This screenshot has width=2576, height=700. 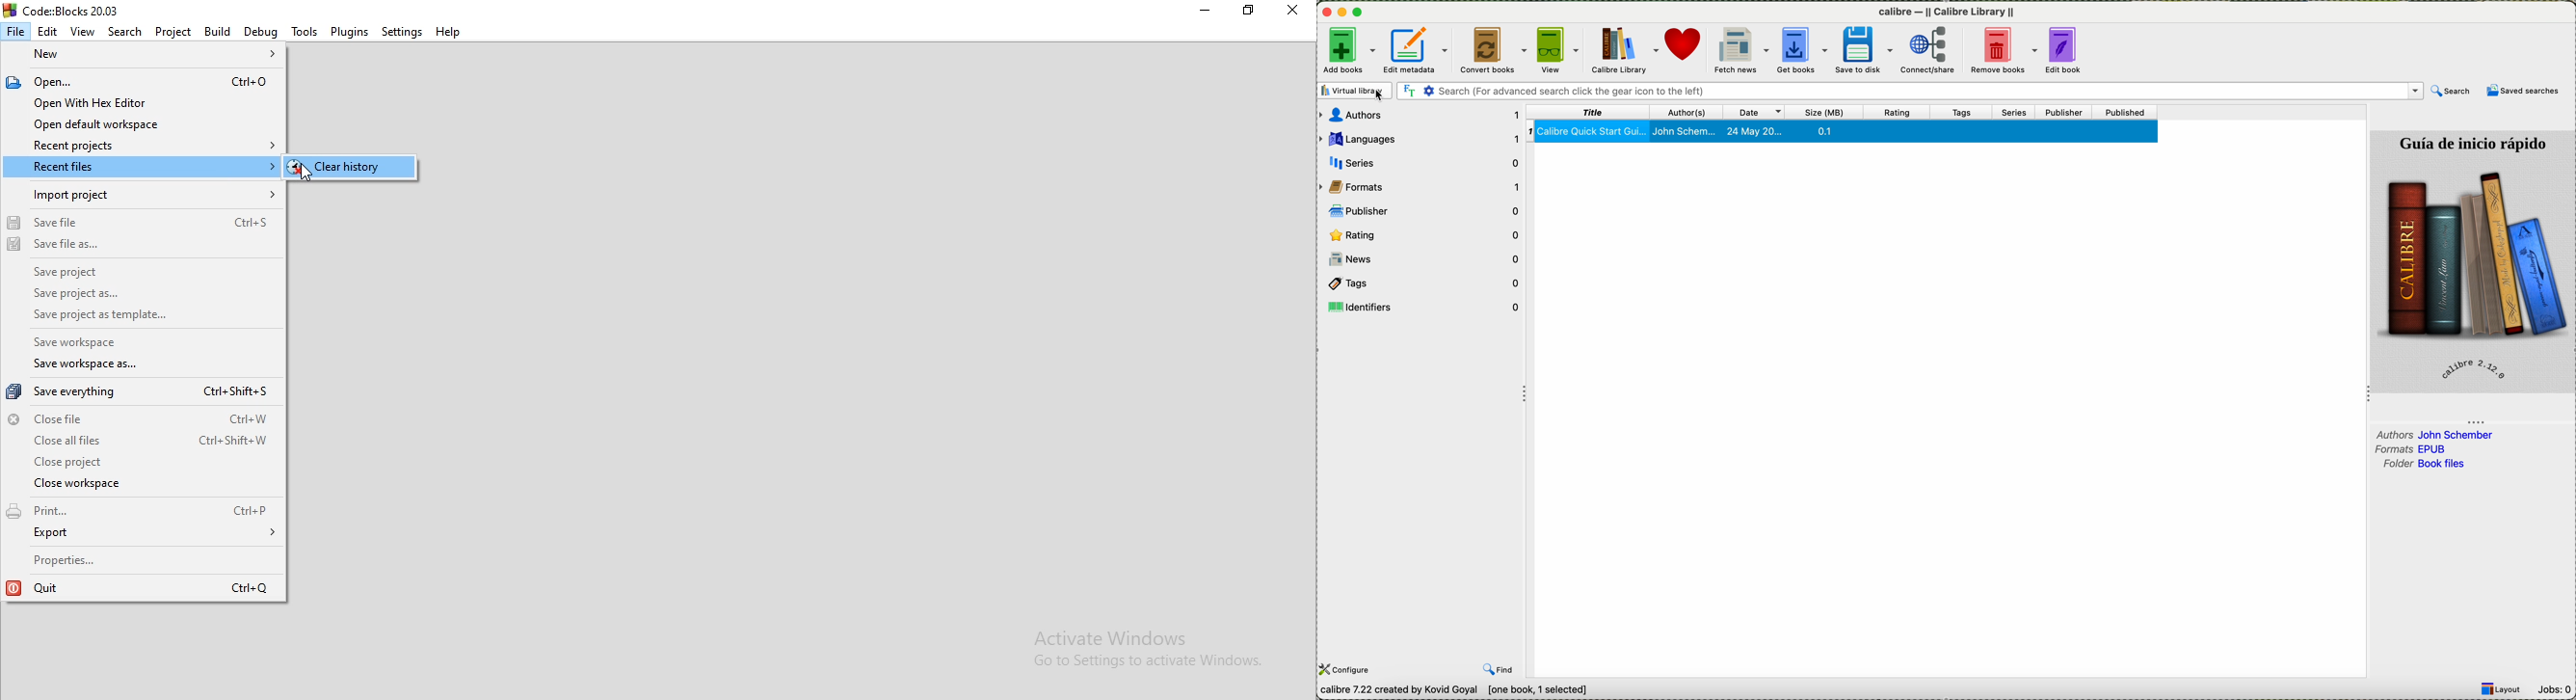 What do you see at coordinates (16, 33) in the screenshot?
I see `File` at bounding box center [16, 33].